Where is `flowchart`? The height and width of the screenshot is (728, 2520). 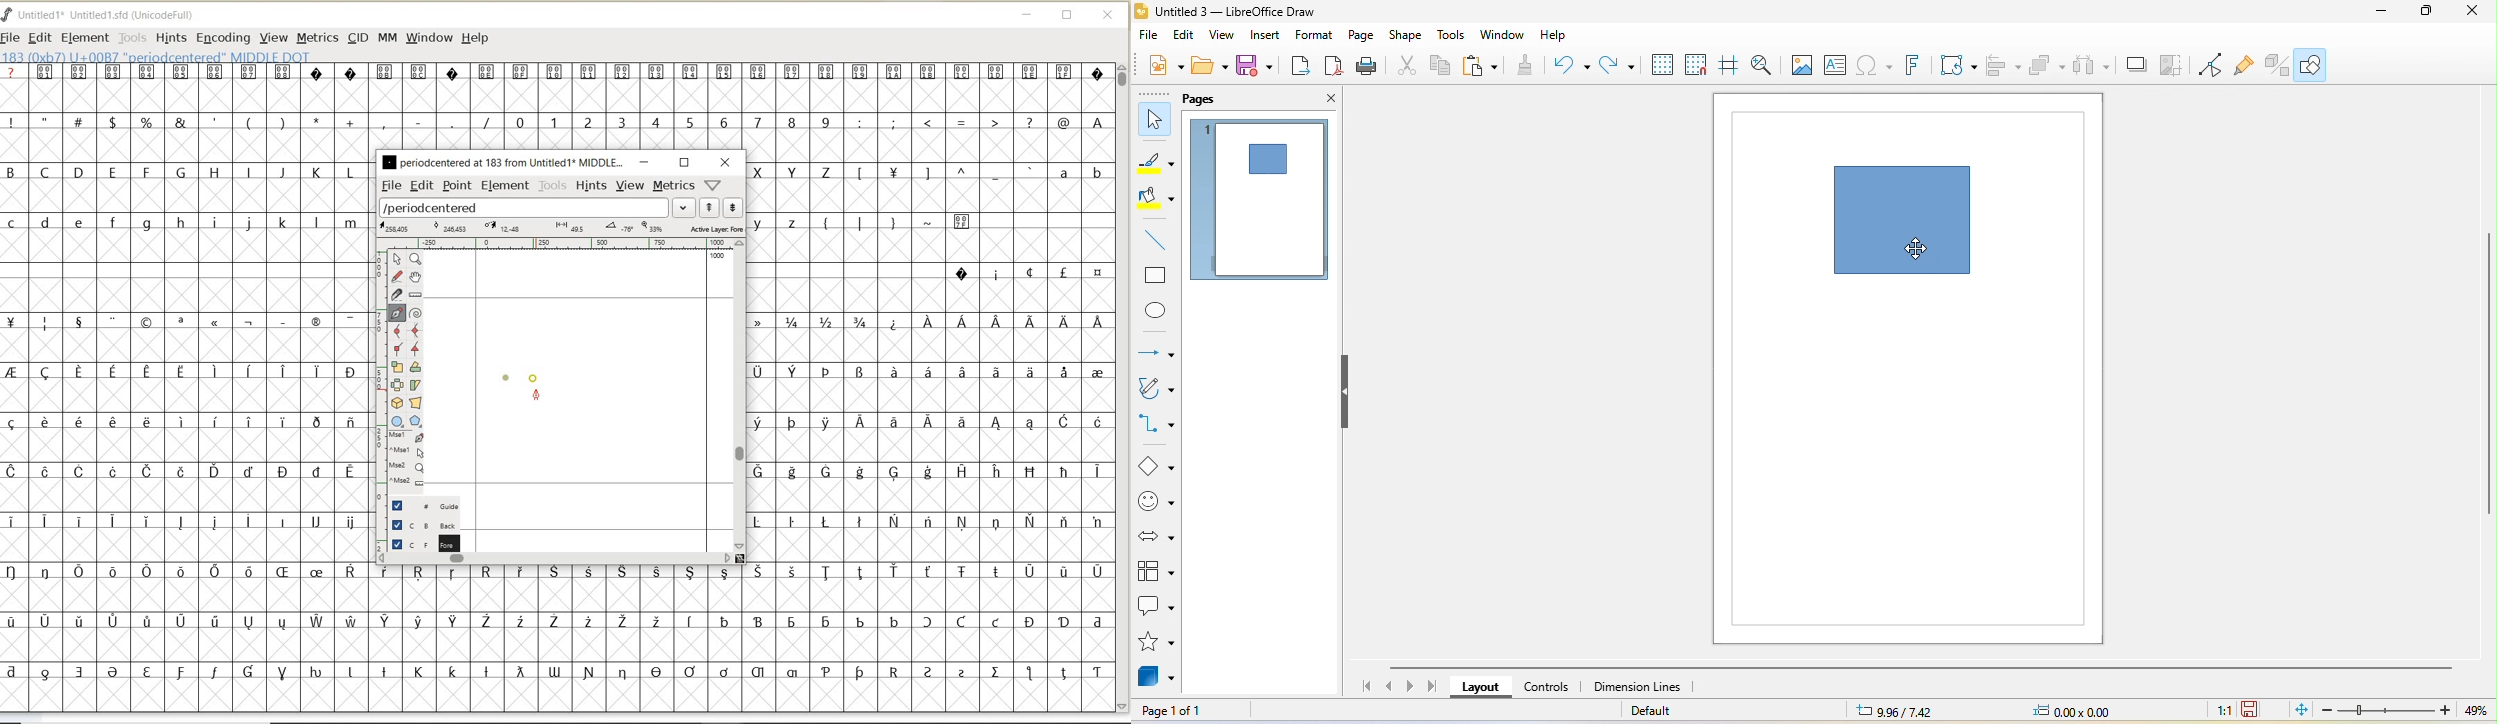 flowchart is located at coordinates (1156, 571).